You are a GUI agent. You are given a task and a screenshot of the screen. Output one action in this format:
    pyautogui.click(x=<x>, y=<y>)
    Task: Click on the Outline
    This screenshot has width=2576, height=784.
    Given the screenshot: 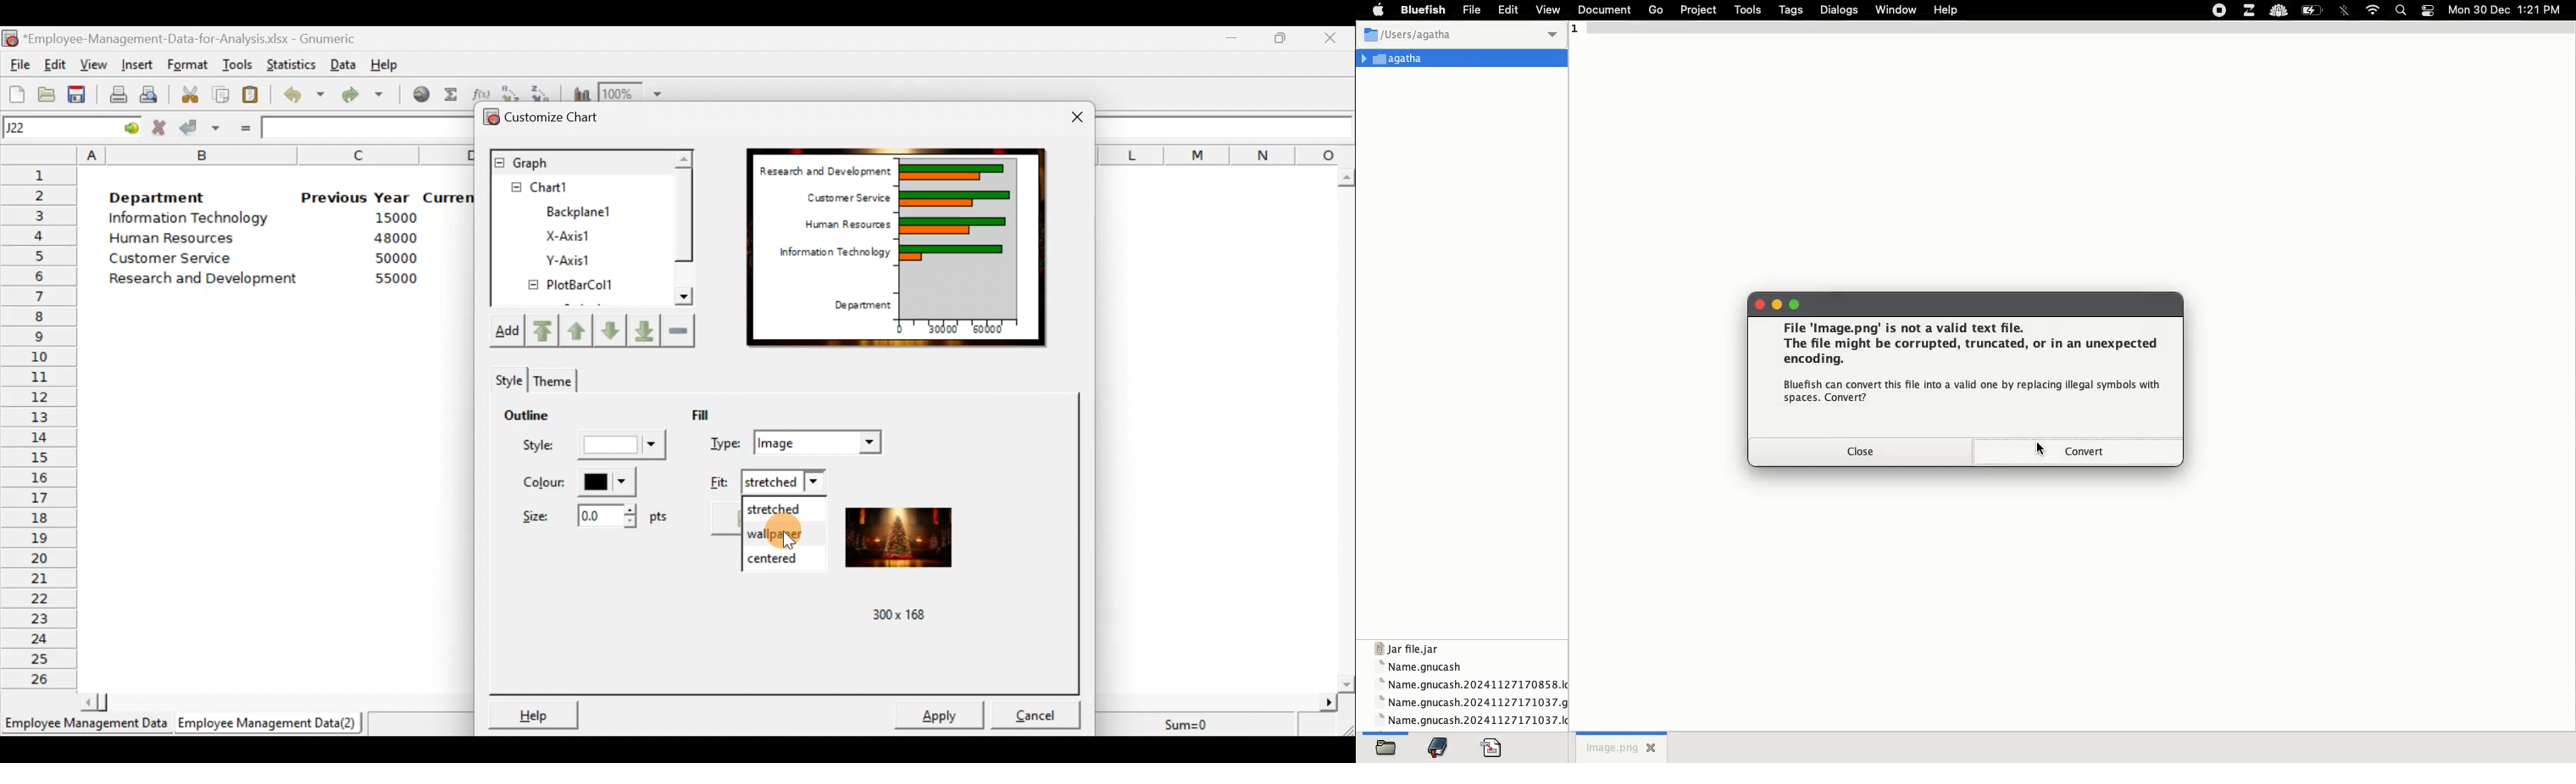 What is the action you would take?
    pyautogui.click(x=547, y=418)
    